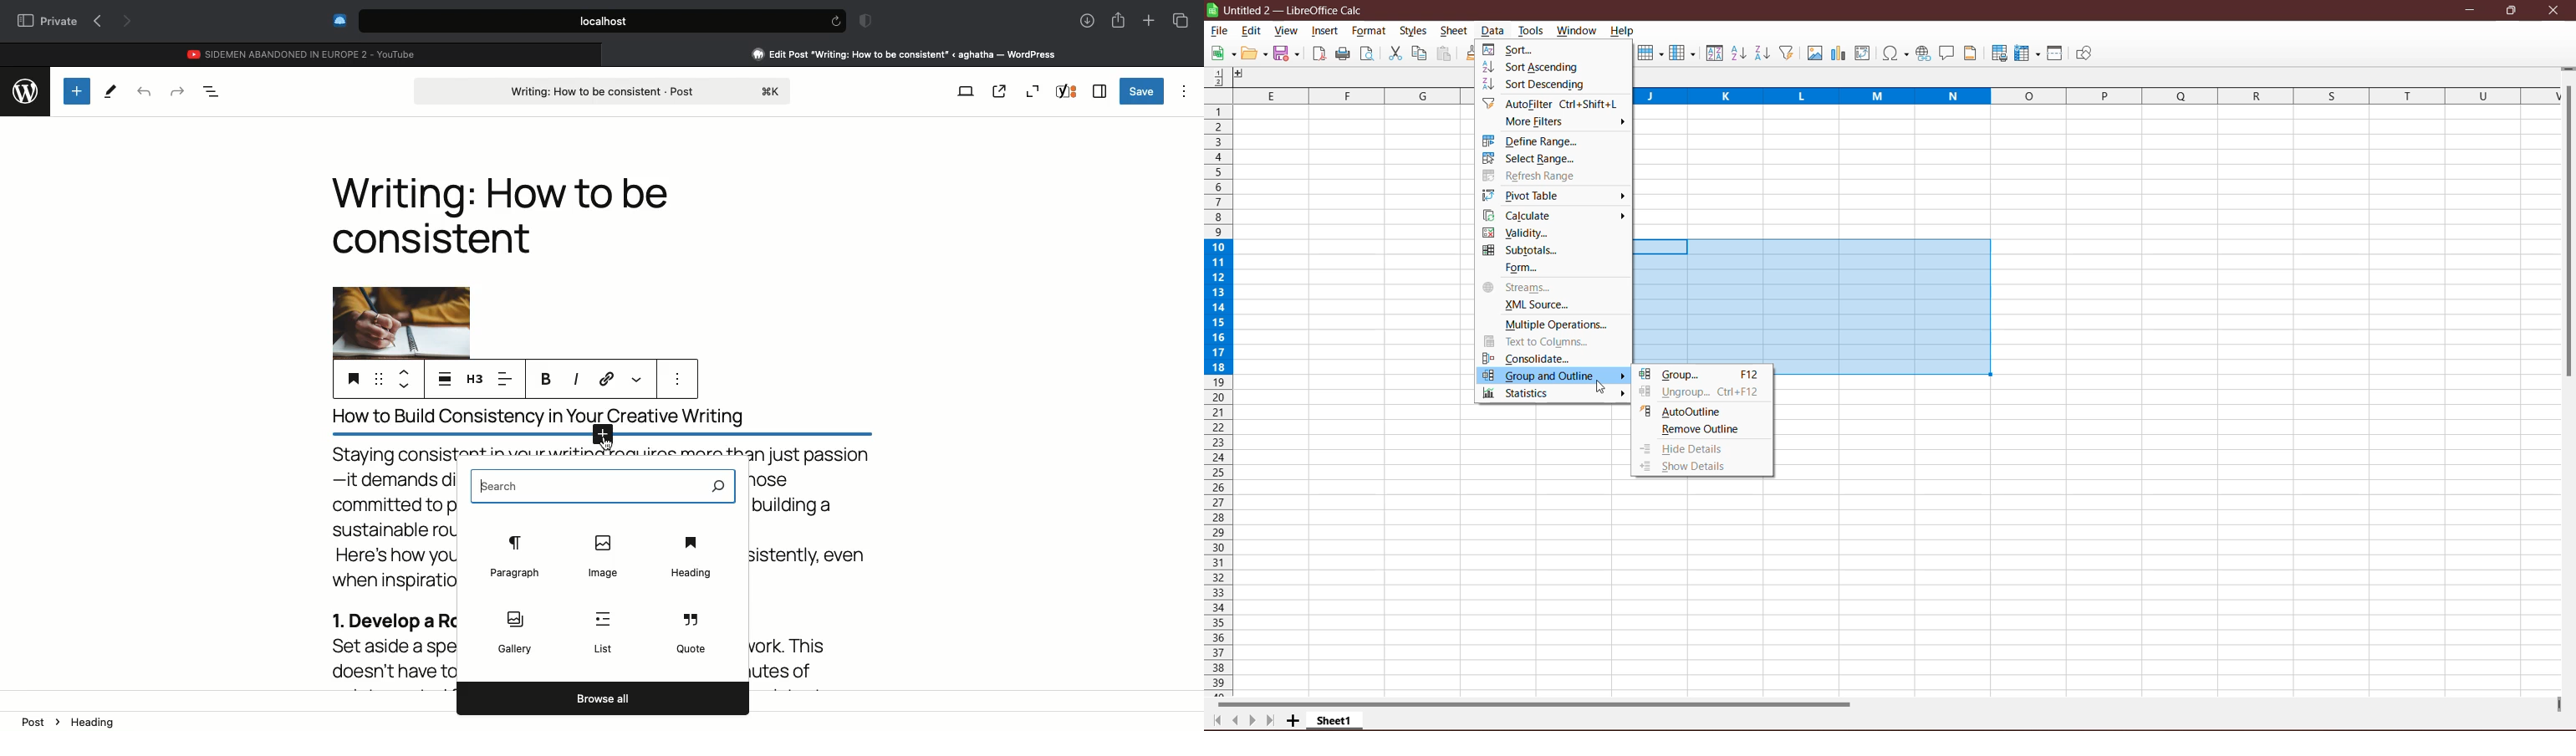 This screenshot has width=2576, height=756. Describe the element at coordinates (405, 380) in the screenshot. I see `Move up down` at that location.